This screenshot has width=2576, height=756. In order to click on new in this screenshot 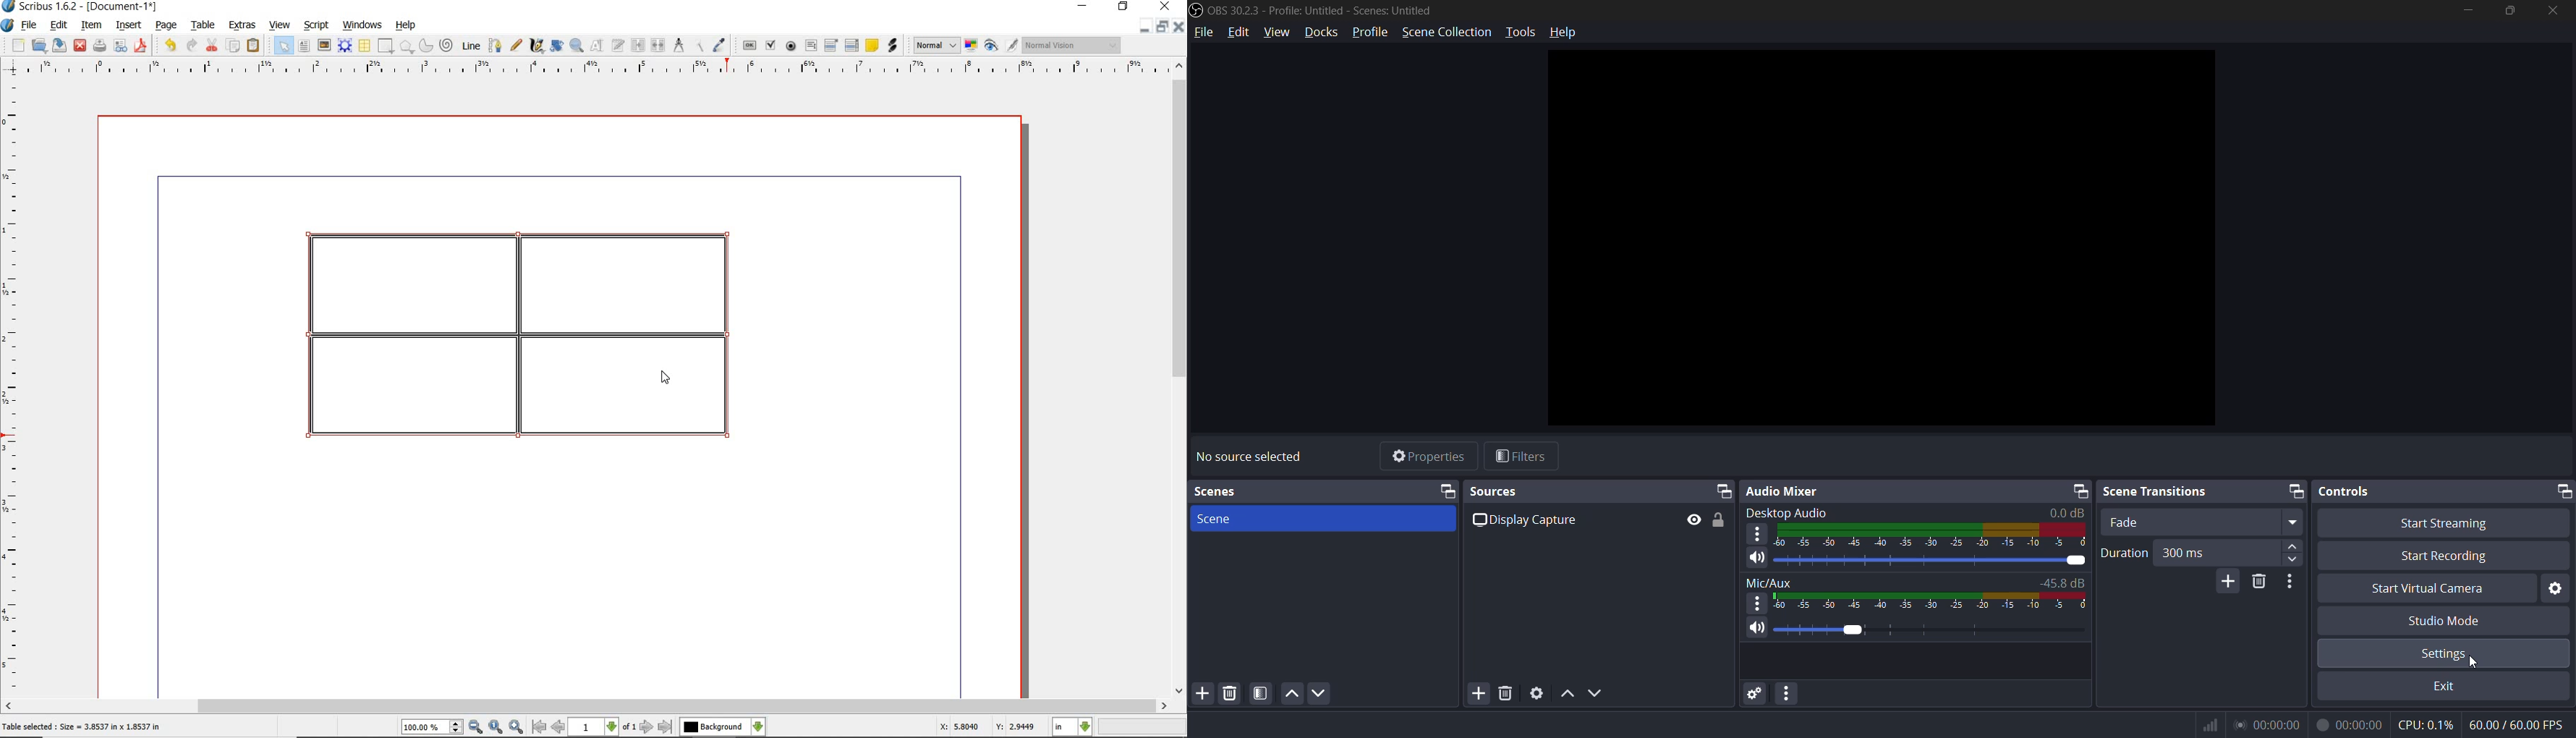, I will do `click(18, 47)`.